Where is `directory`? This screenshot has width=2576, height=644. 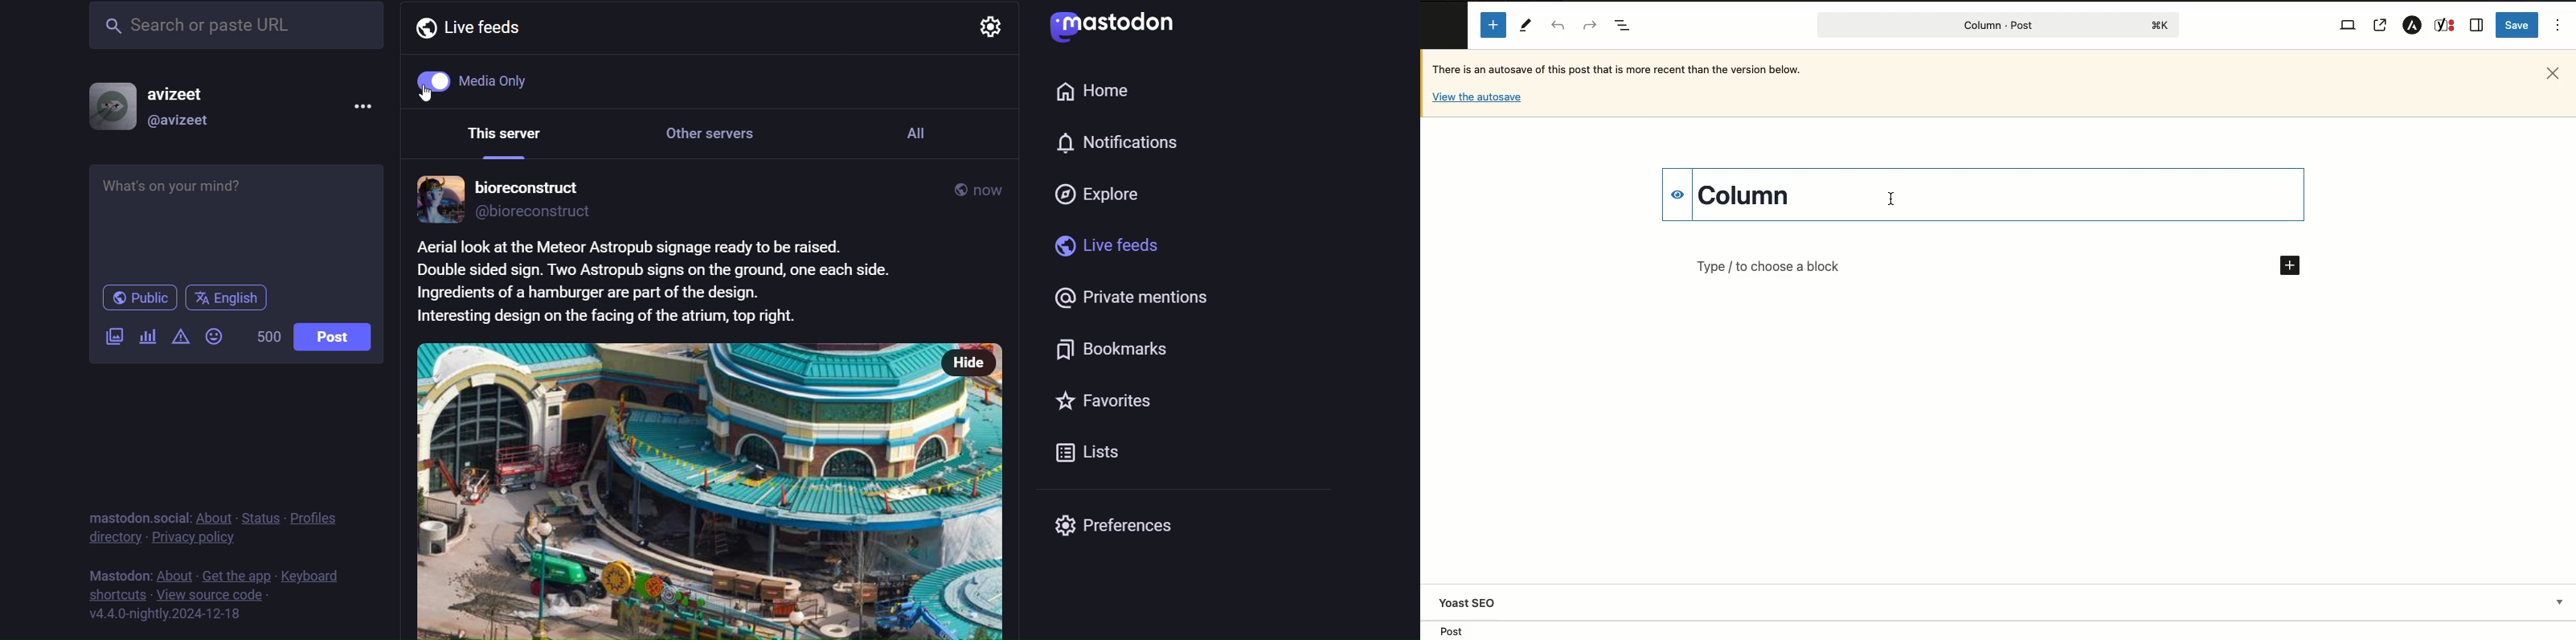
directory is located at coordinates (114, 540).